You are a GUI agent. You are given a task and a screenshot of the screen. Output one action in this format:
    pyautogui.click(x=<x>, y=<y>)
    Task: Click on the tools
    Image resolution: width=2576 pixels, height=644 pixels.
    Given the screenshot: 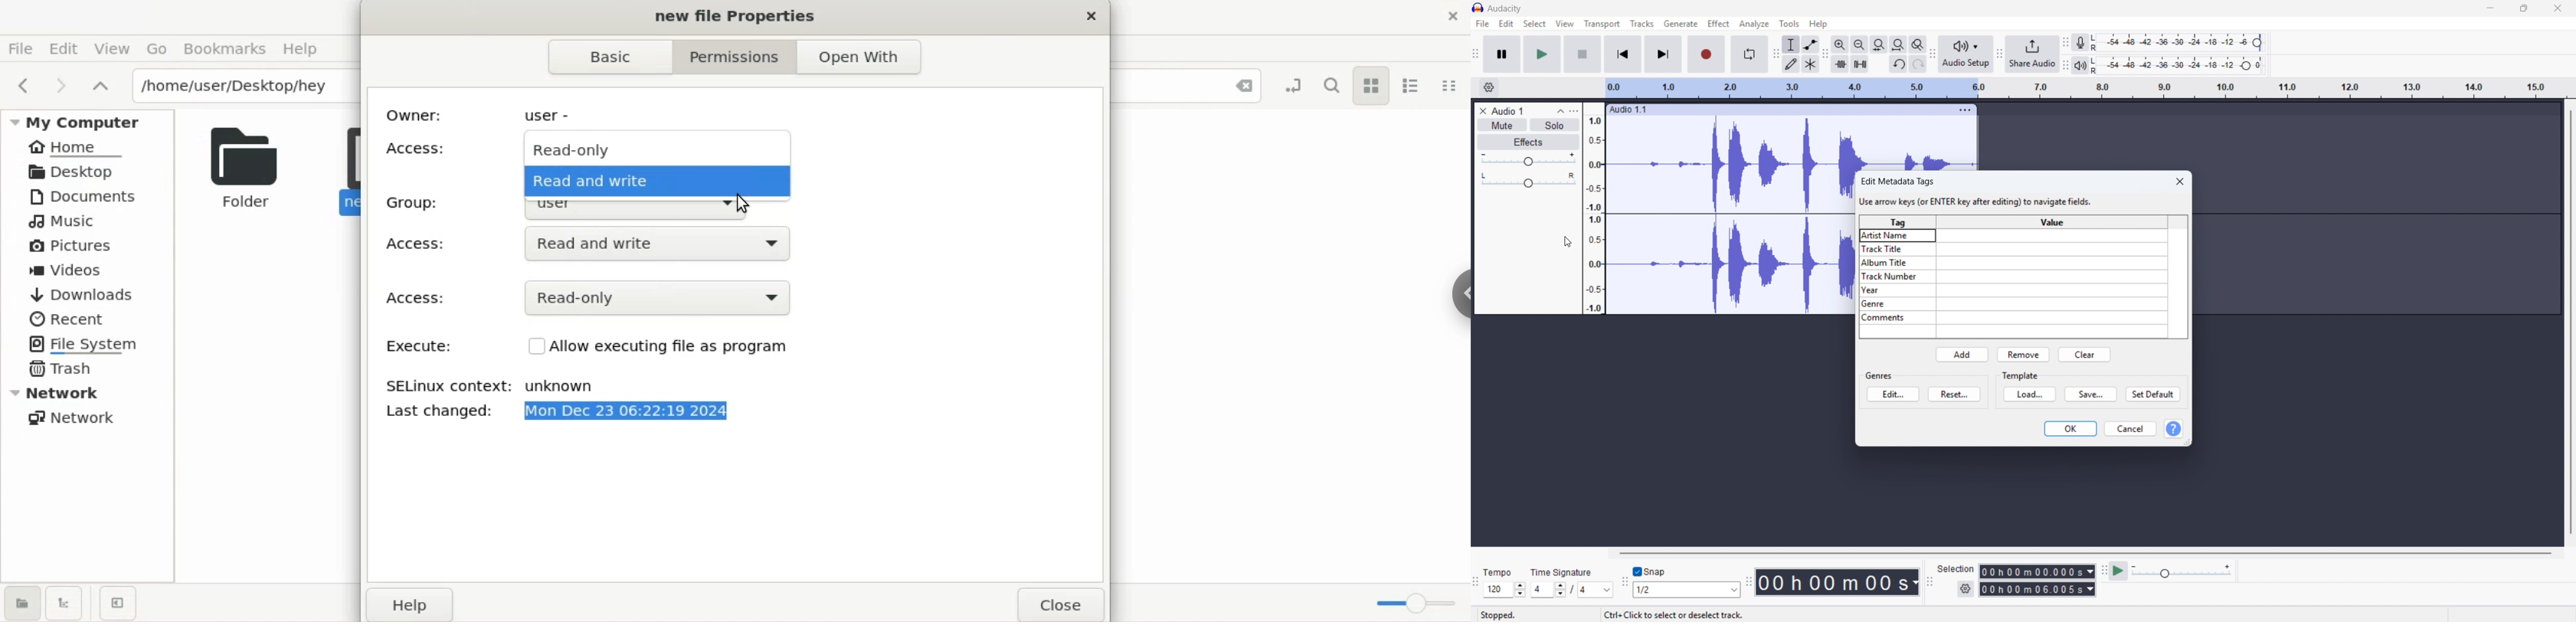 What is the action you would take?
    pyautogui.click(x=1789, y=23)
    